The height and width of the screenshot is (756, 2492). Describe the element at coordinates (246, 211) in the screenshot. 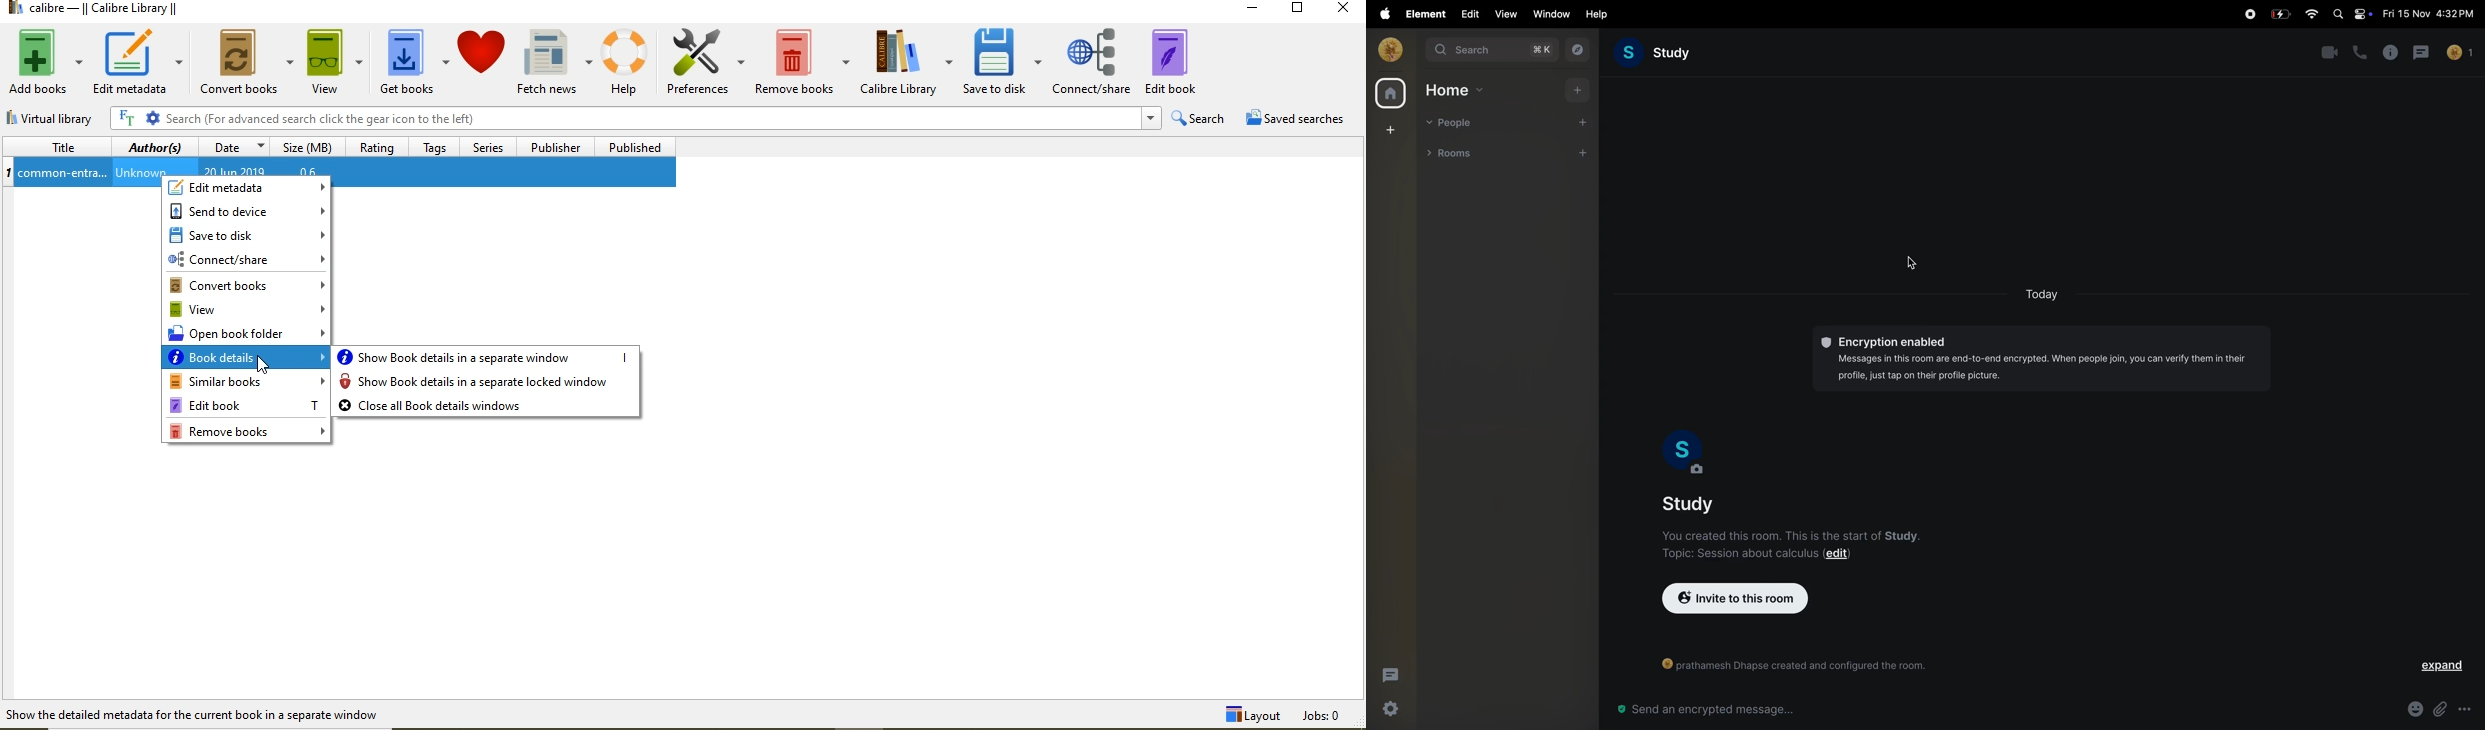

I see `send to device` at that location.